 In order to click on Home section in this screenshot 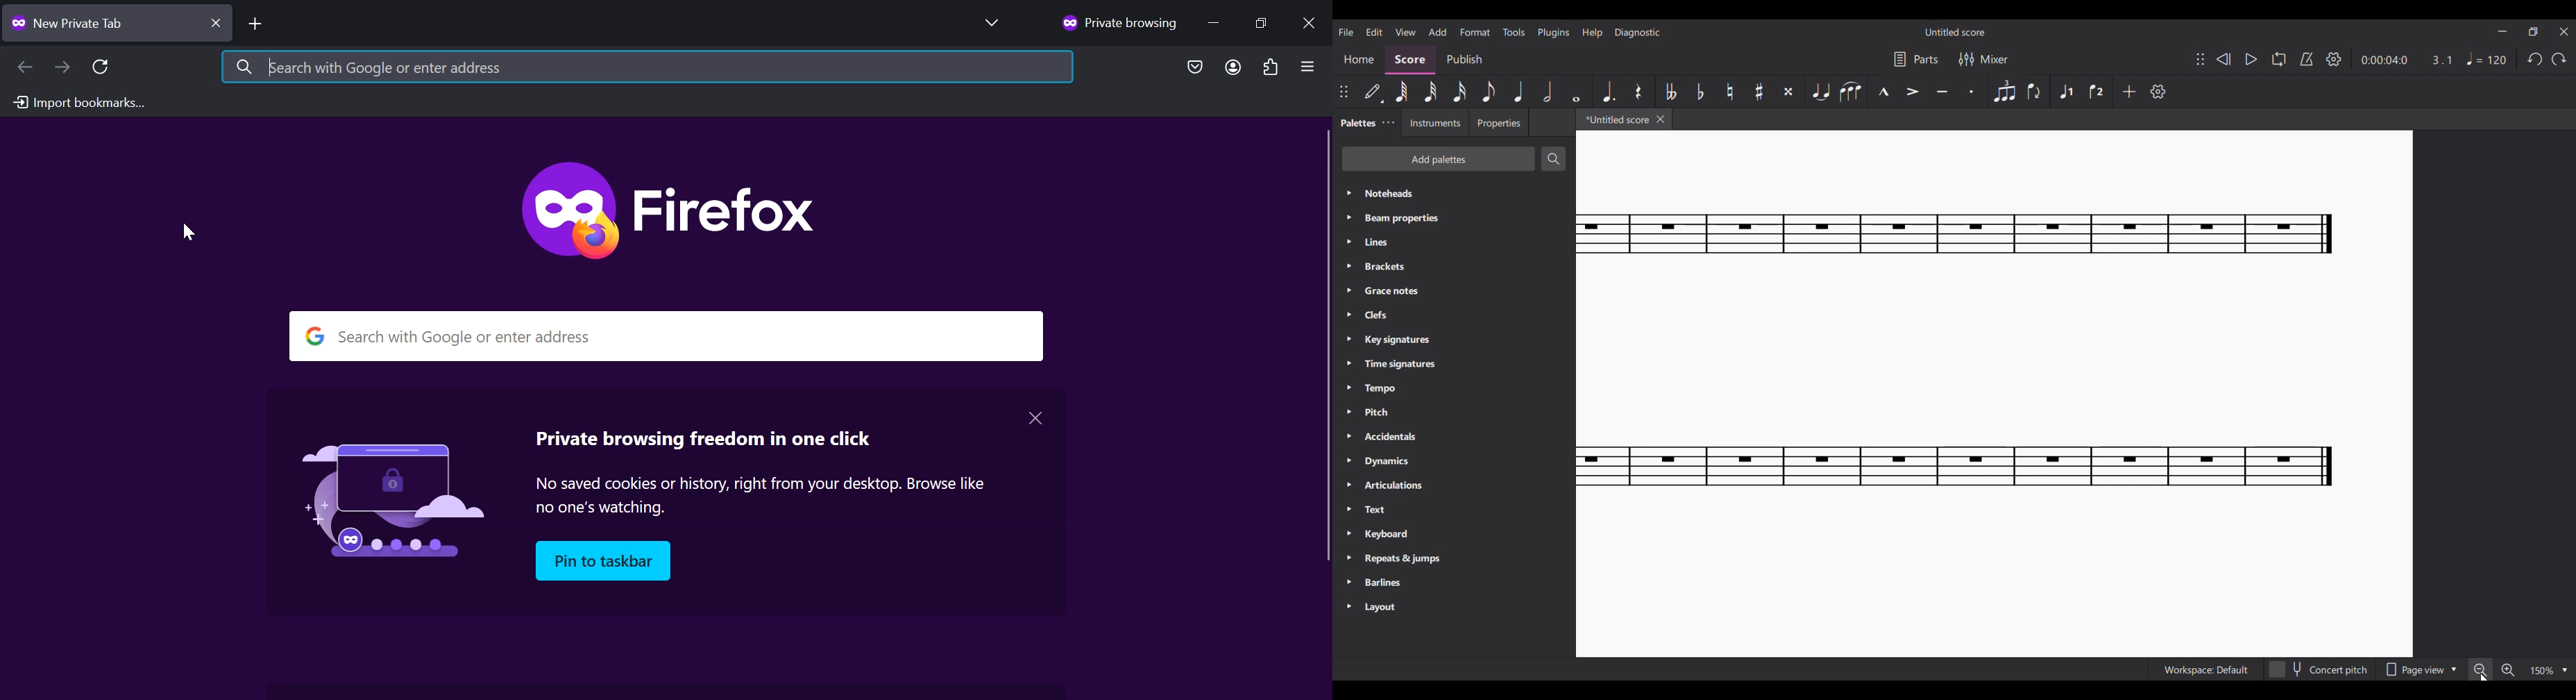, I will do `click(1360, 60)`.